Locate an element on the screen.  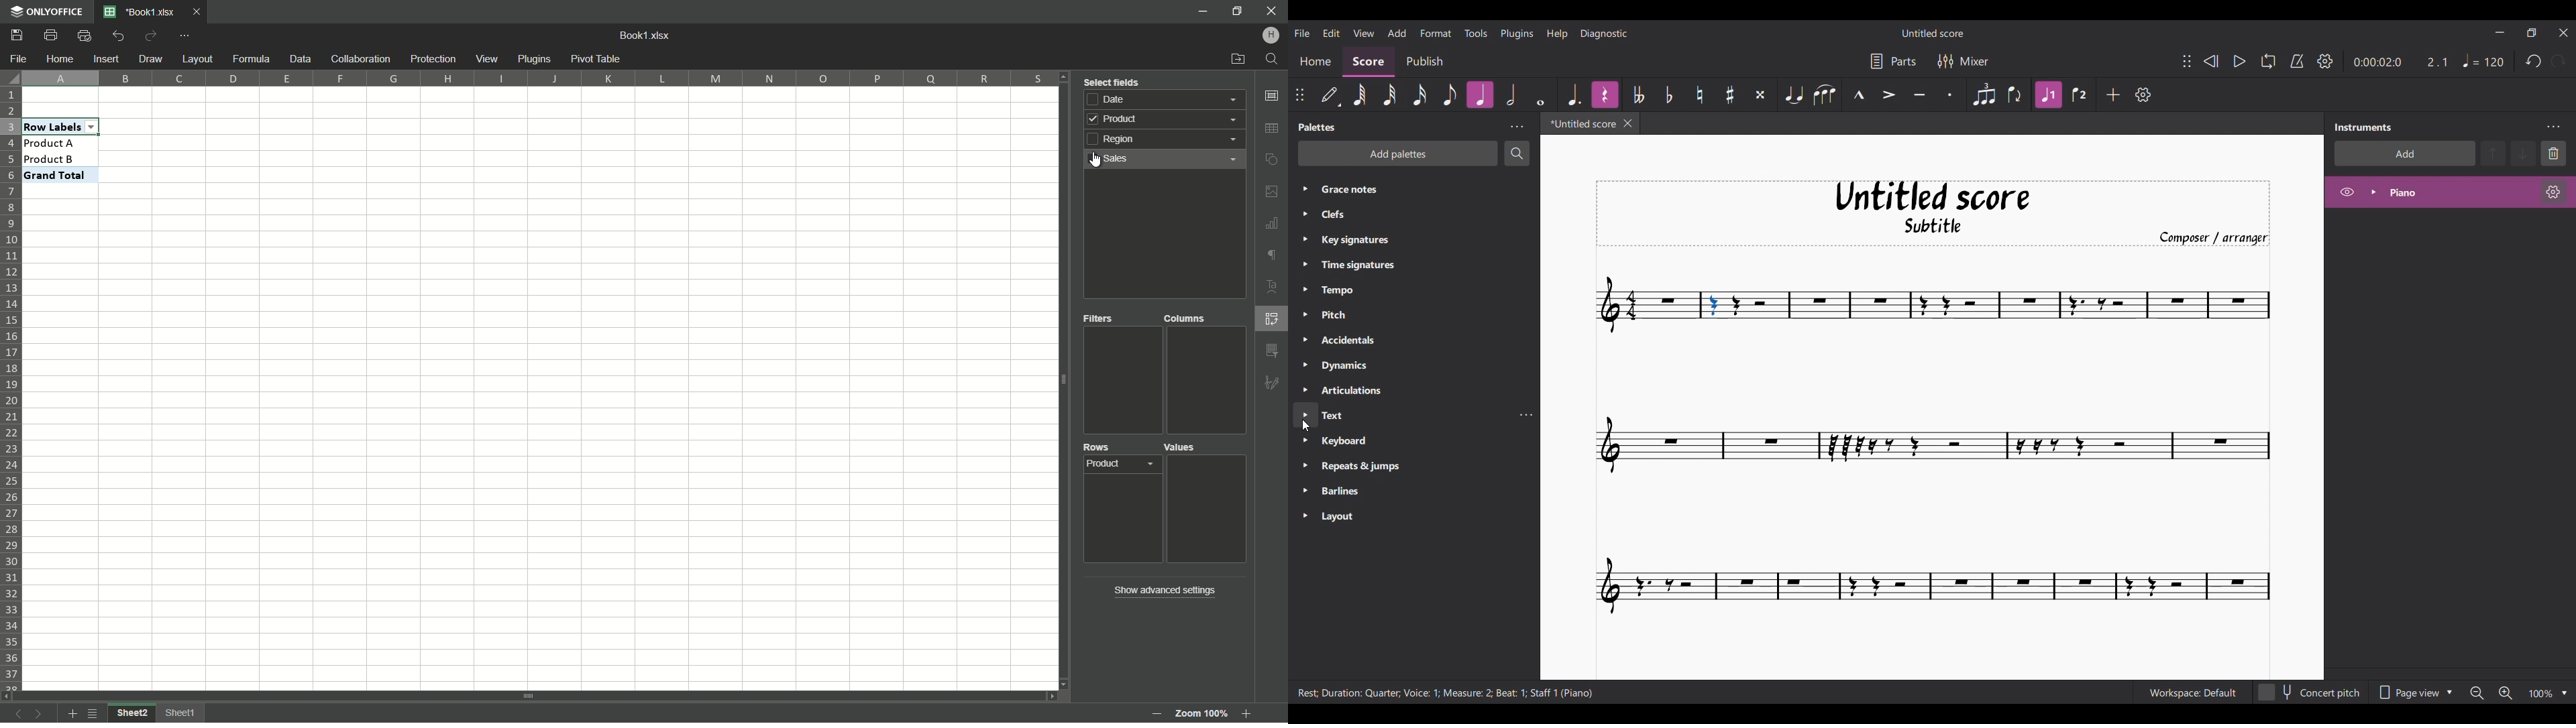
View menu is located at coordinates (1364, 34).